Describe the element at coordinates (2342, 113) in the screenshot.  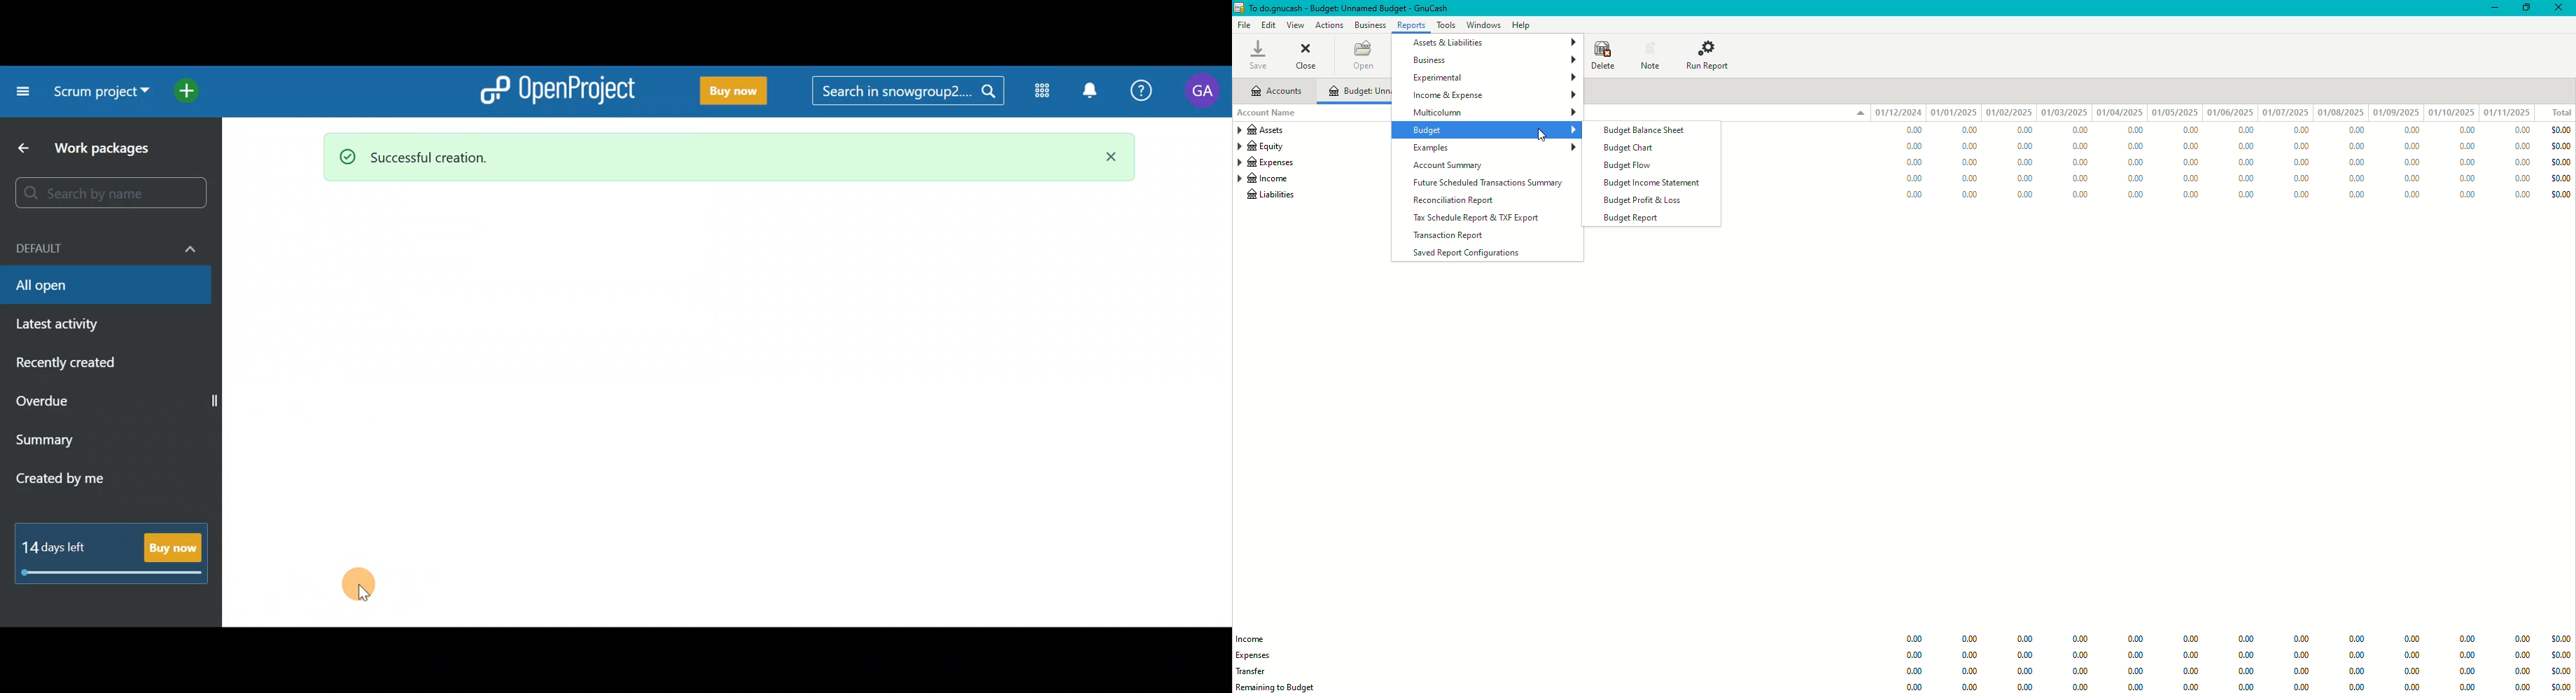
I see `01/08/2025` at that location.